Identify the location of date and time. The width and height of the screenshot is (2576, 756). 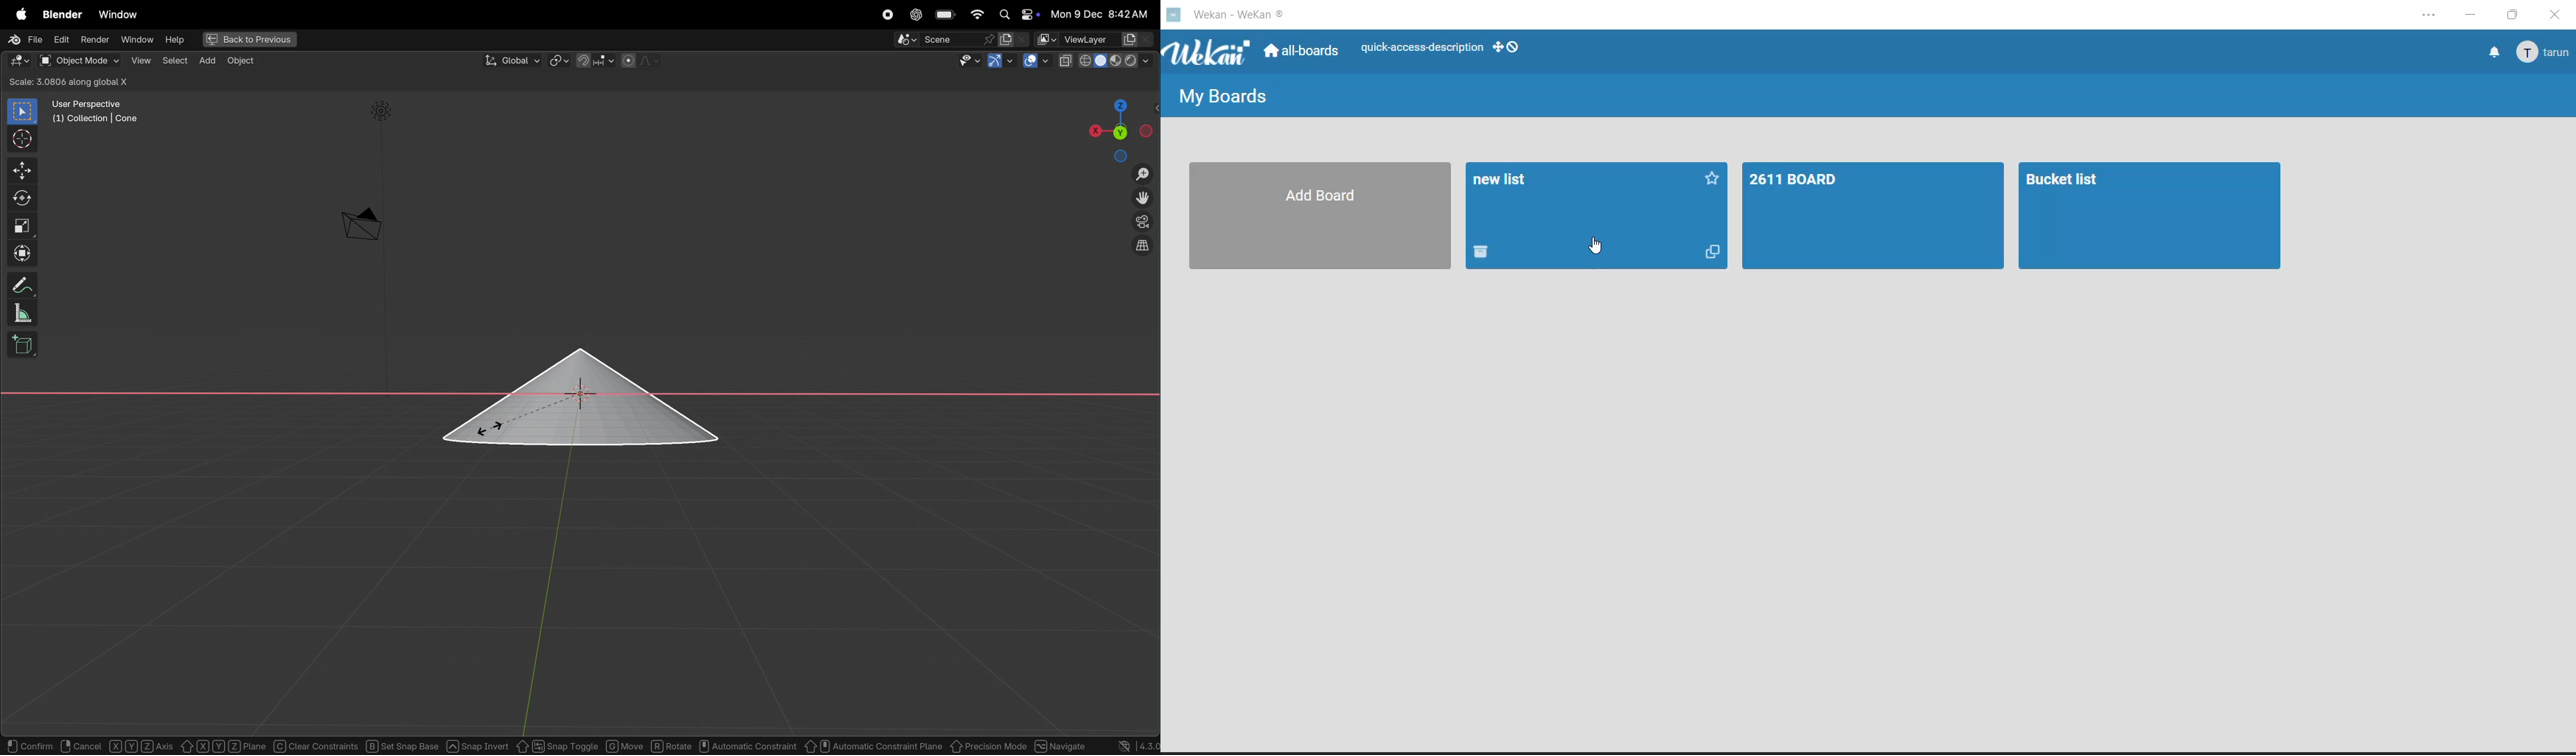
(1099, 13).